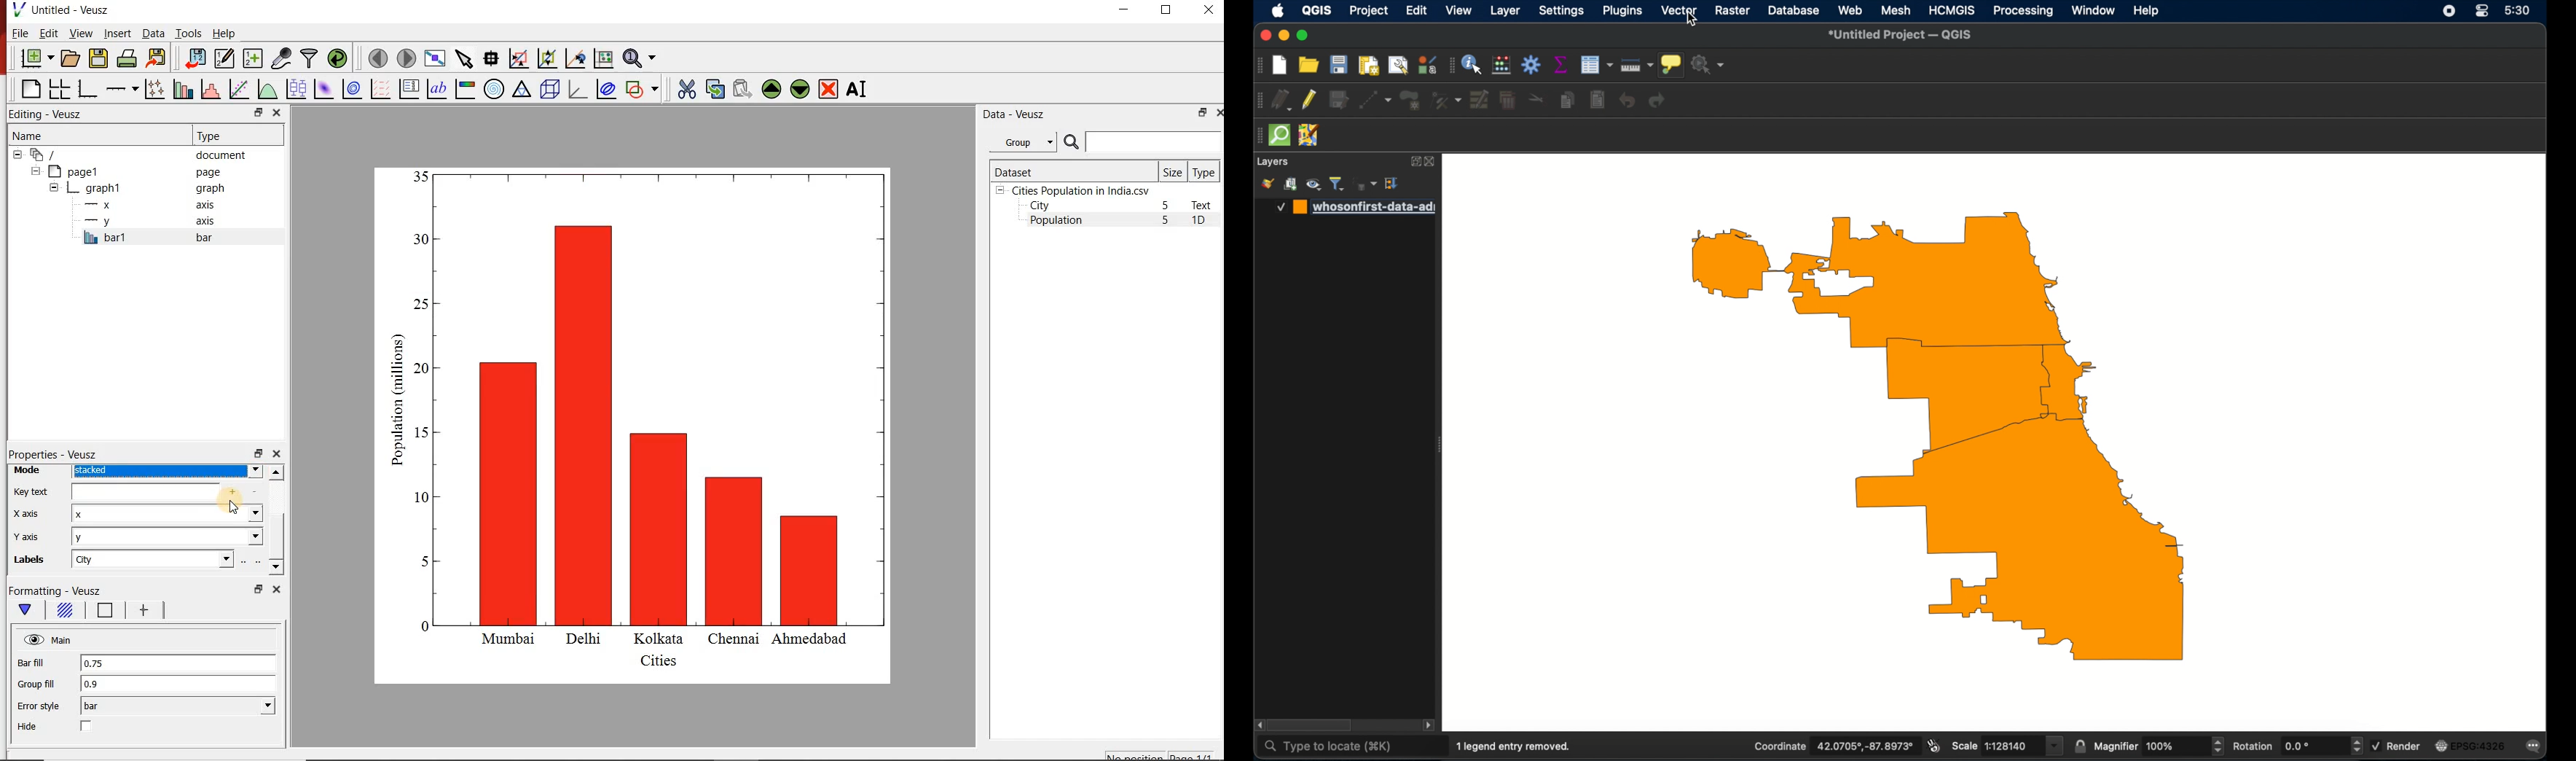 This screenshot has width=2576, height=784. I want to click on copy feature, so click(1568, 100).